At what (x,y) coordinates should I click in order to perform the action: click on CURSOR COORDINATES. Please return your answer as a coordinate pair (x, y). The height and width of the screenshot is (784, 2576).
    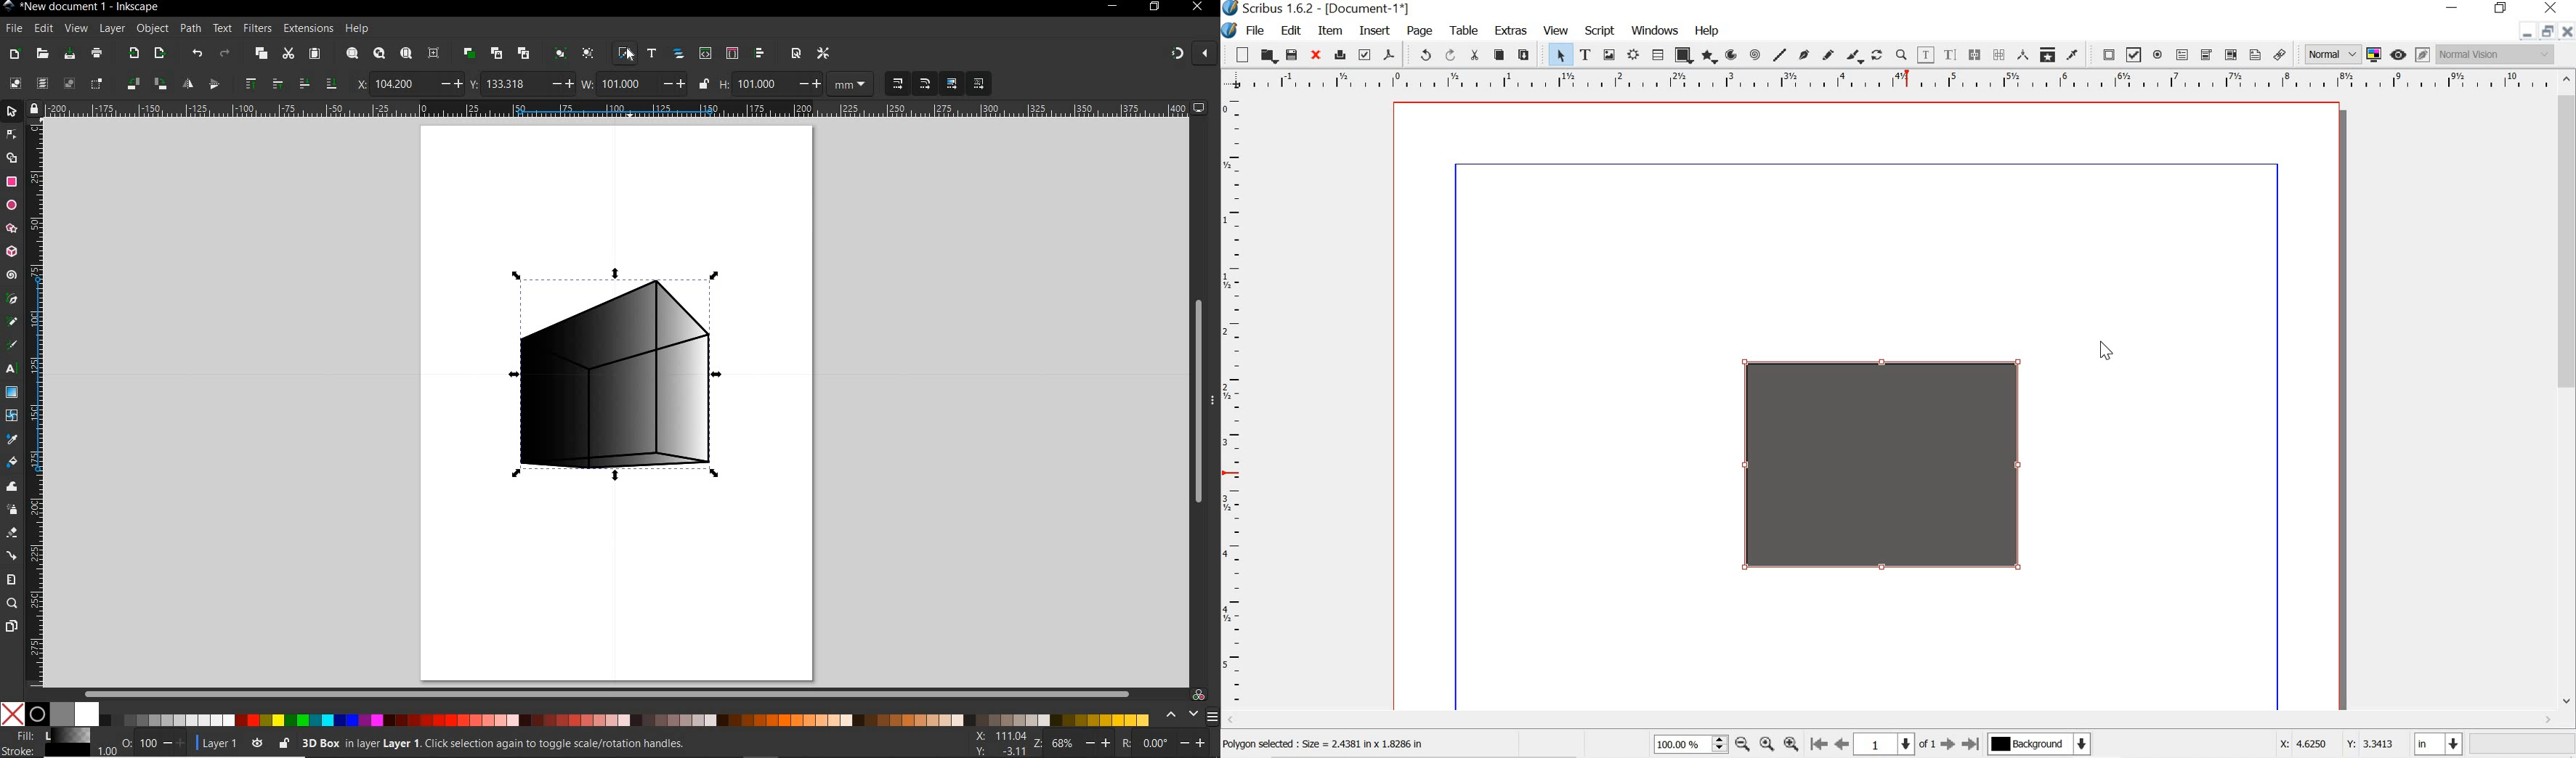
    Looking at the image, I should click on (1003, 743).